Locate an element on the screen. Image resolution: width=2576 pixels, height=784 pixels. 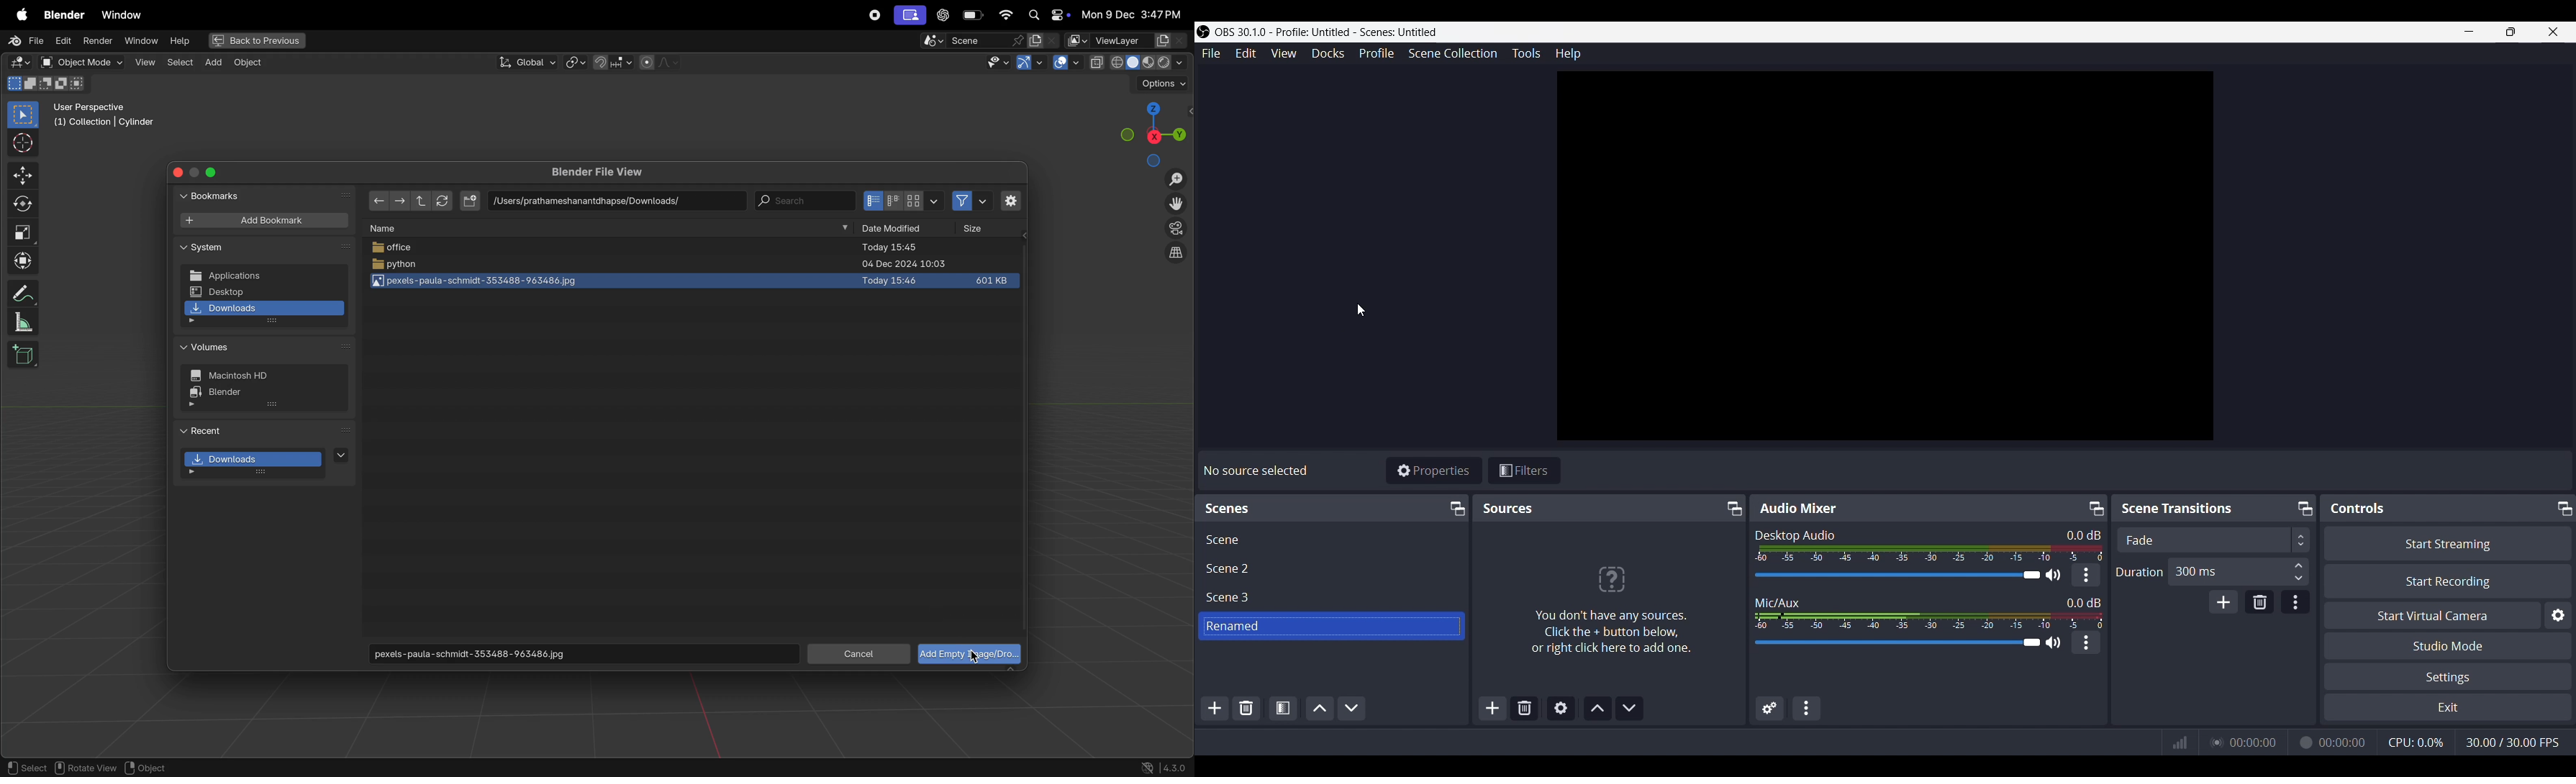
Volume Meter is located at coordinates (1931, 553).